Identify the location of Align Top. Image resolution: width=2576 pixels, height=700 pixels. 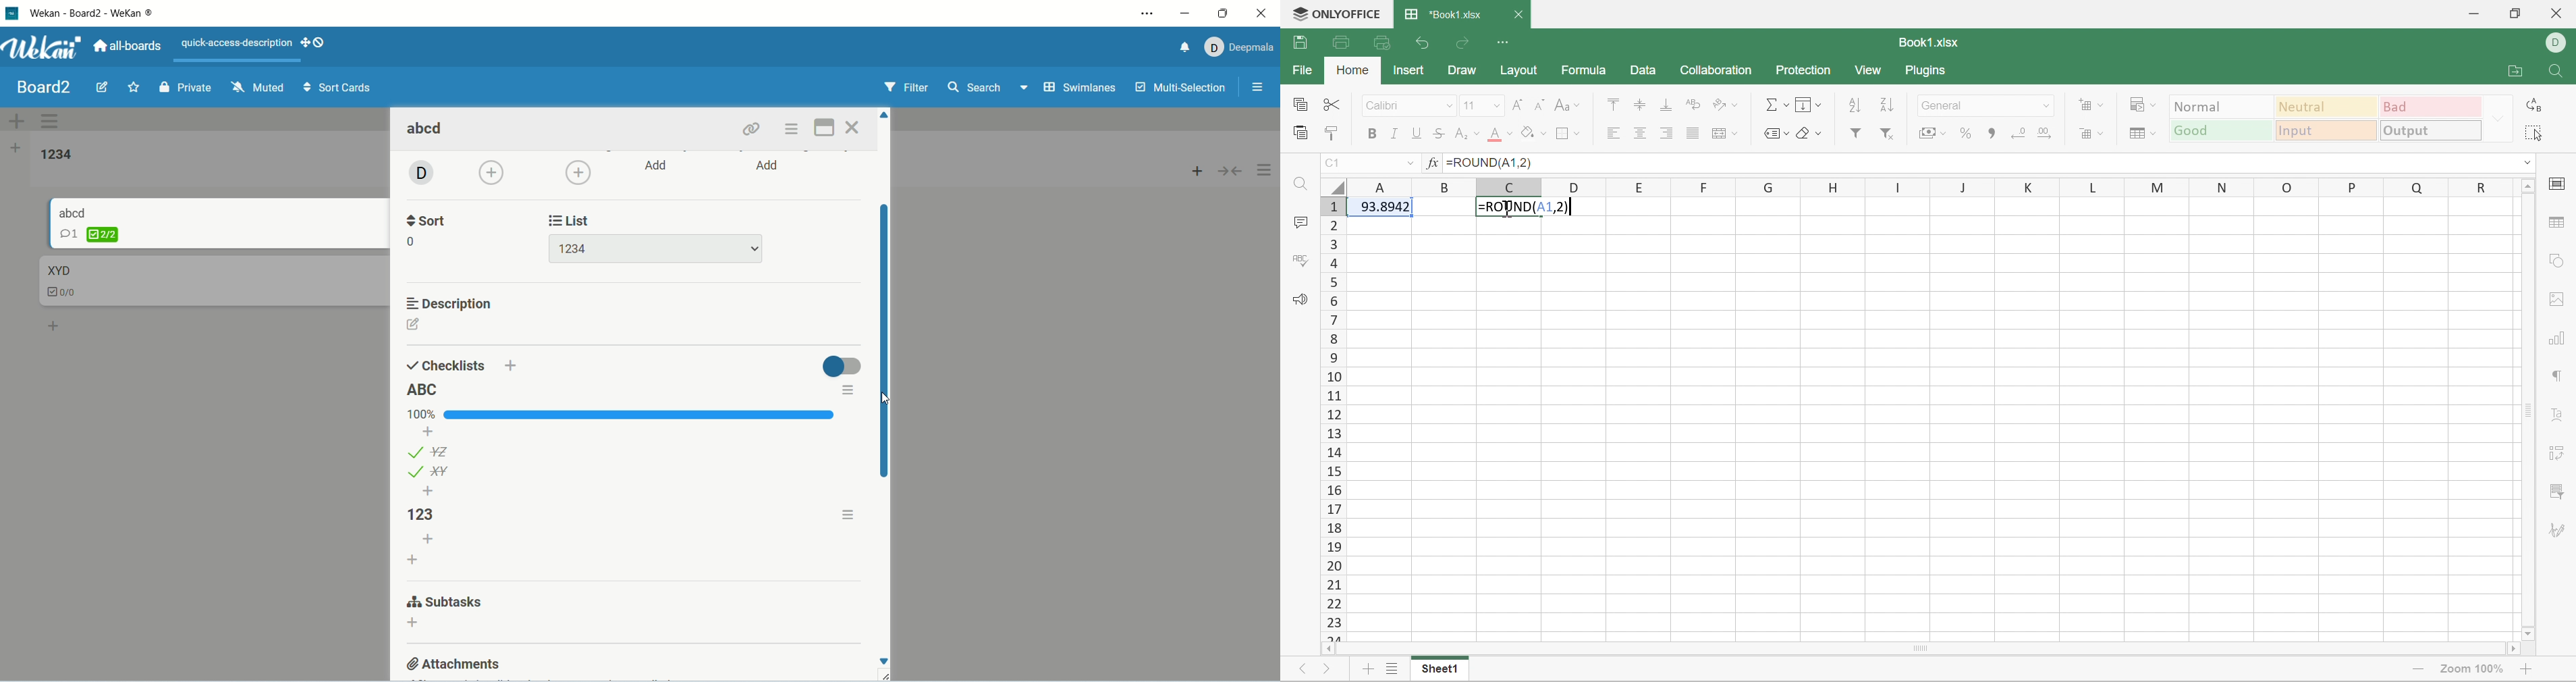
(1611, 103).